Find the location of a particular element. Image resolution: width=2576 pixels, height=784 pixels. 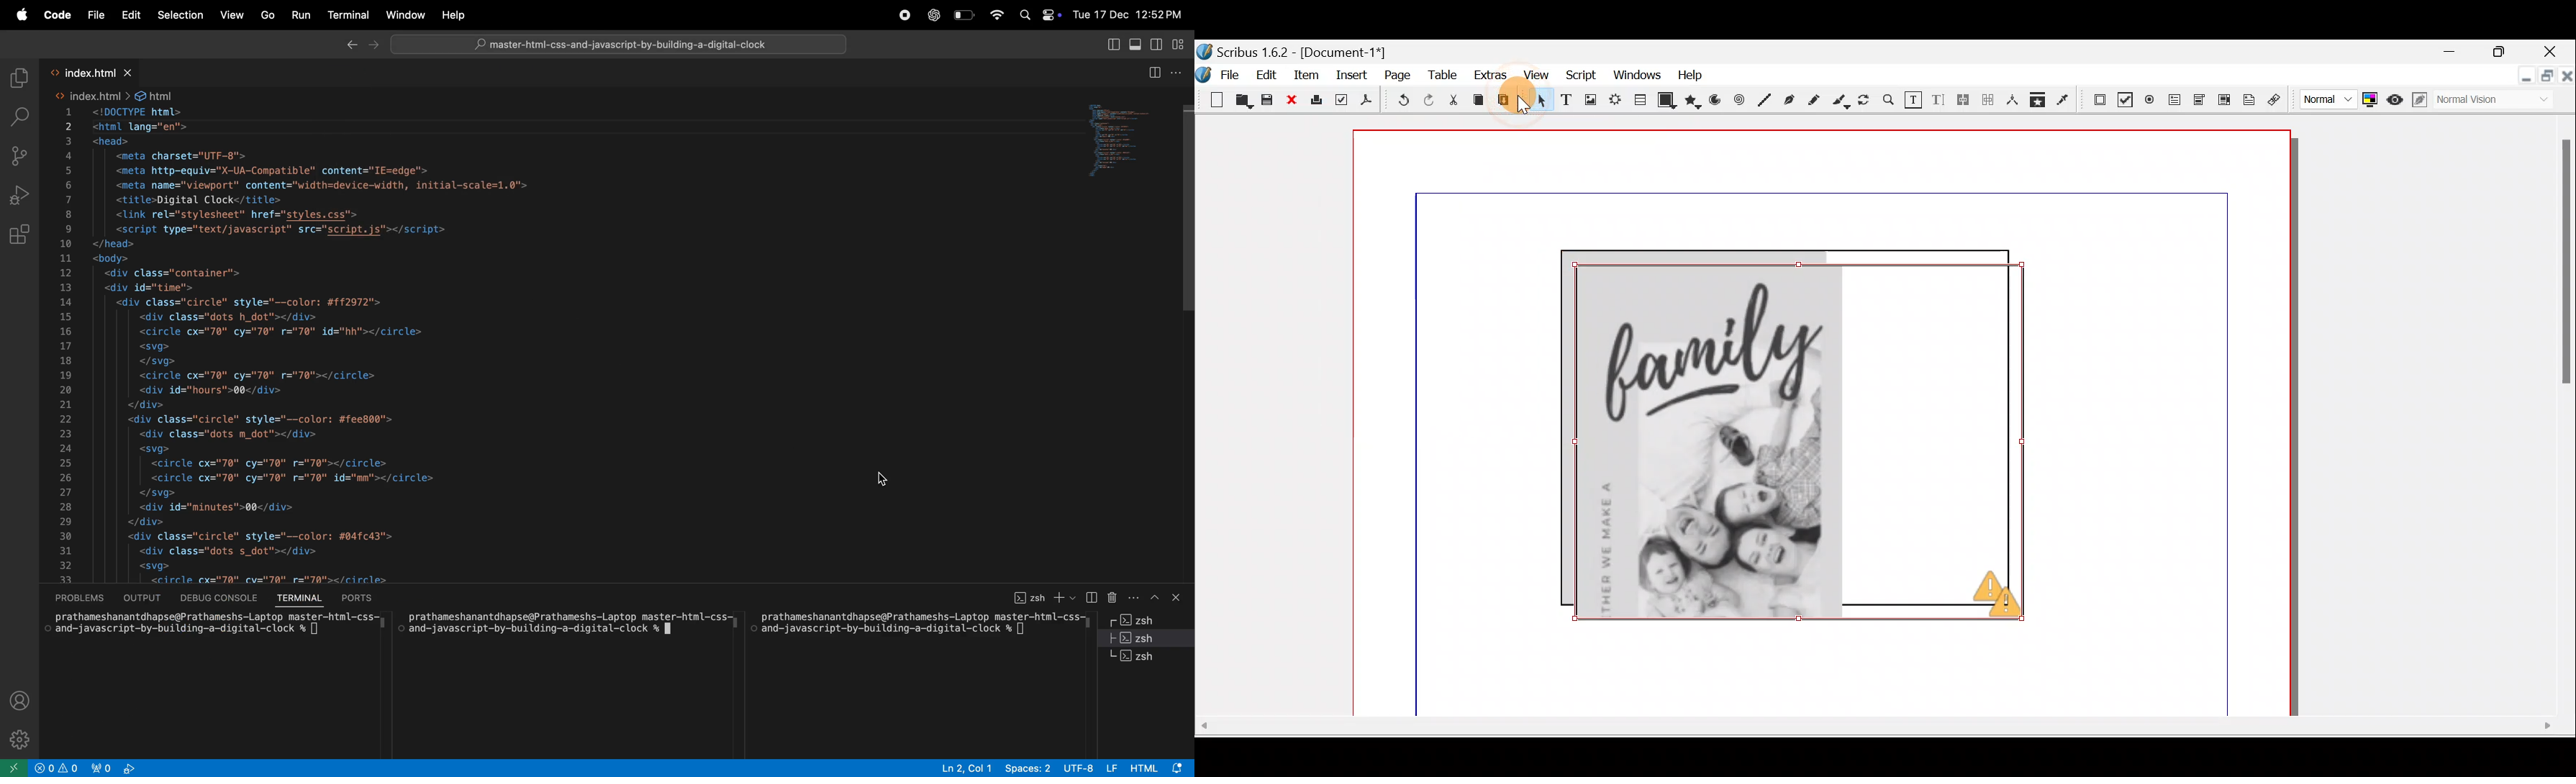

Open is located at coordinates (1244, 103).